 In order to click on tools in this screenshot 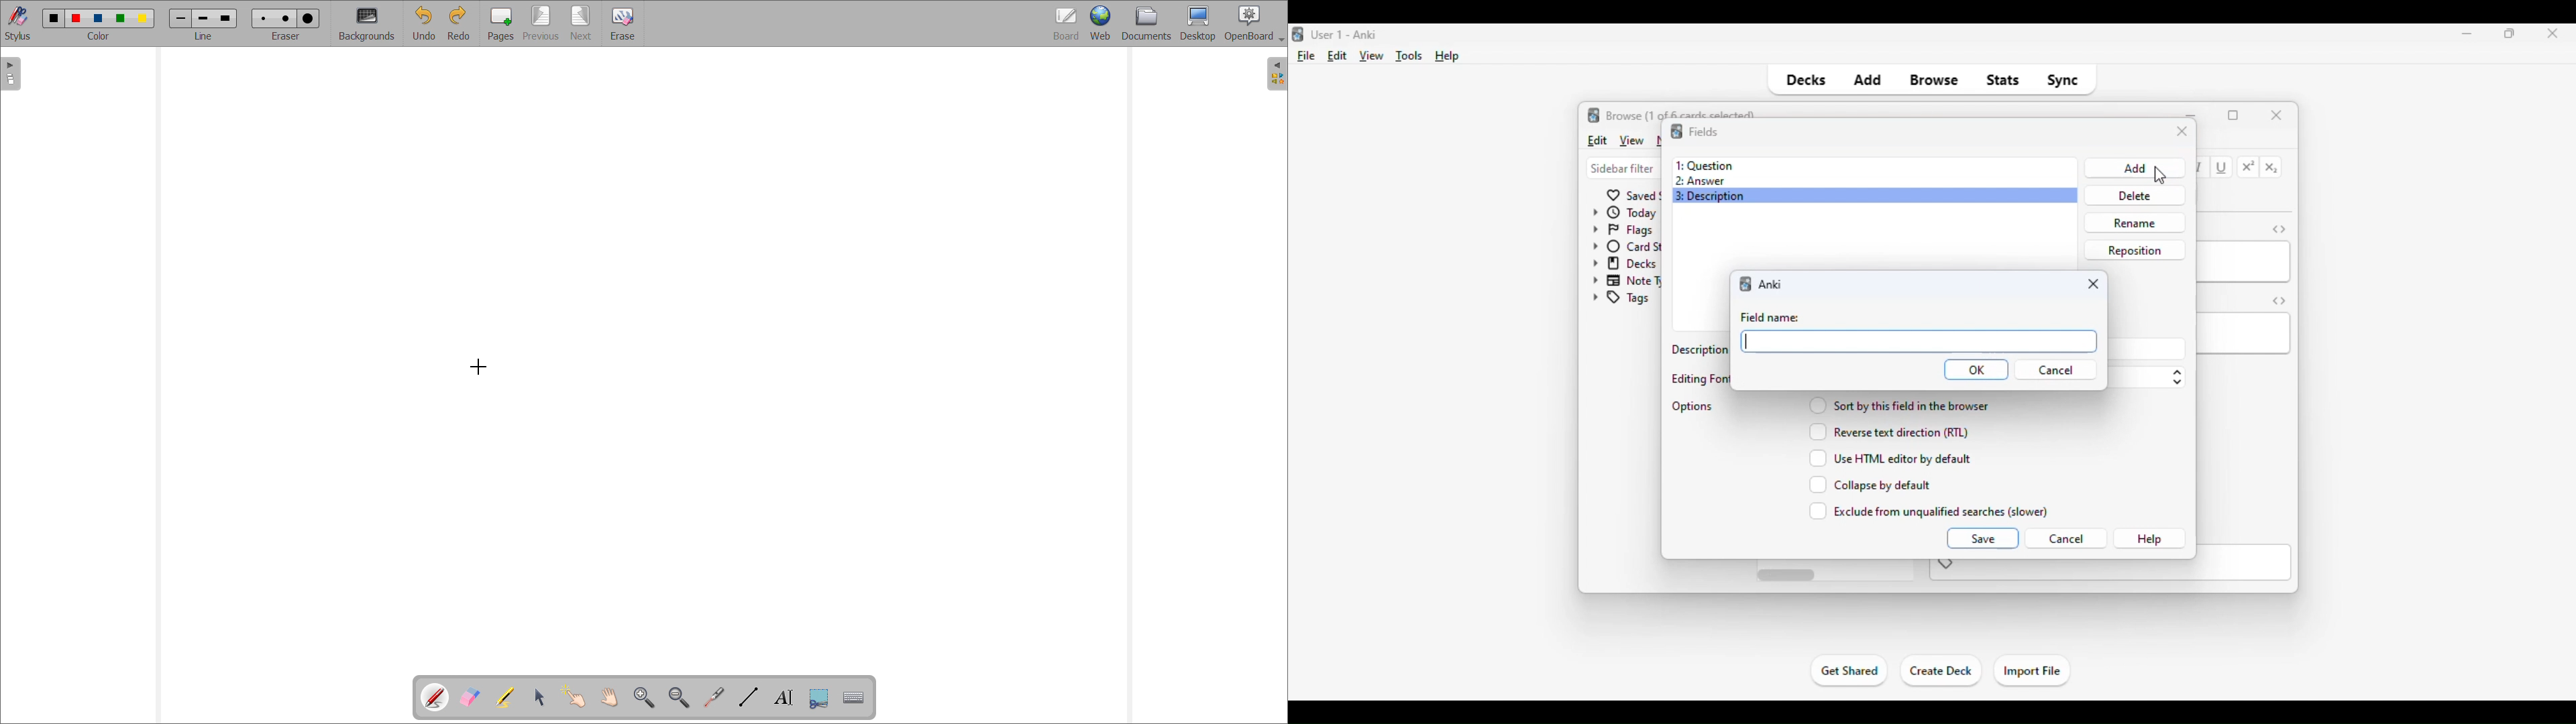, I will do `click(1410, 56)`.